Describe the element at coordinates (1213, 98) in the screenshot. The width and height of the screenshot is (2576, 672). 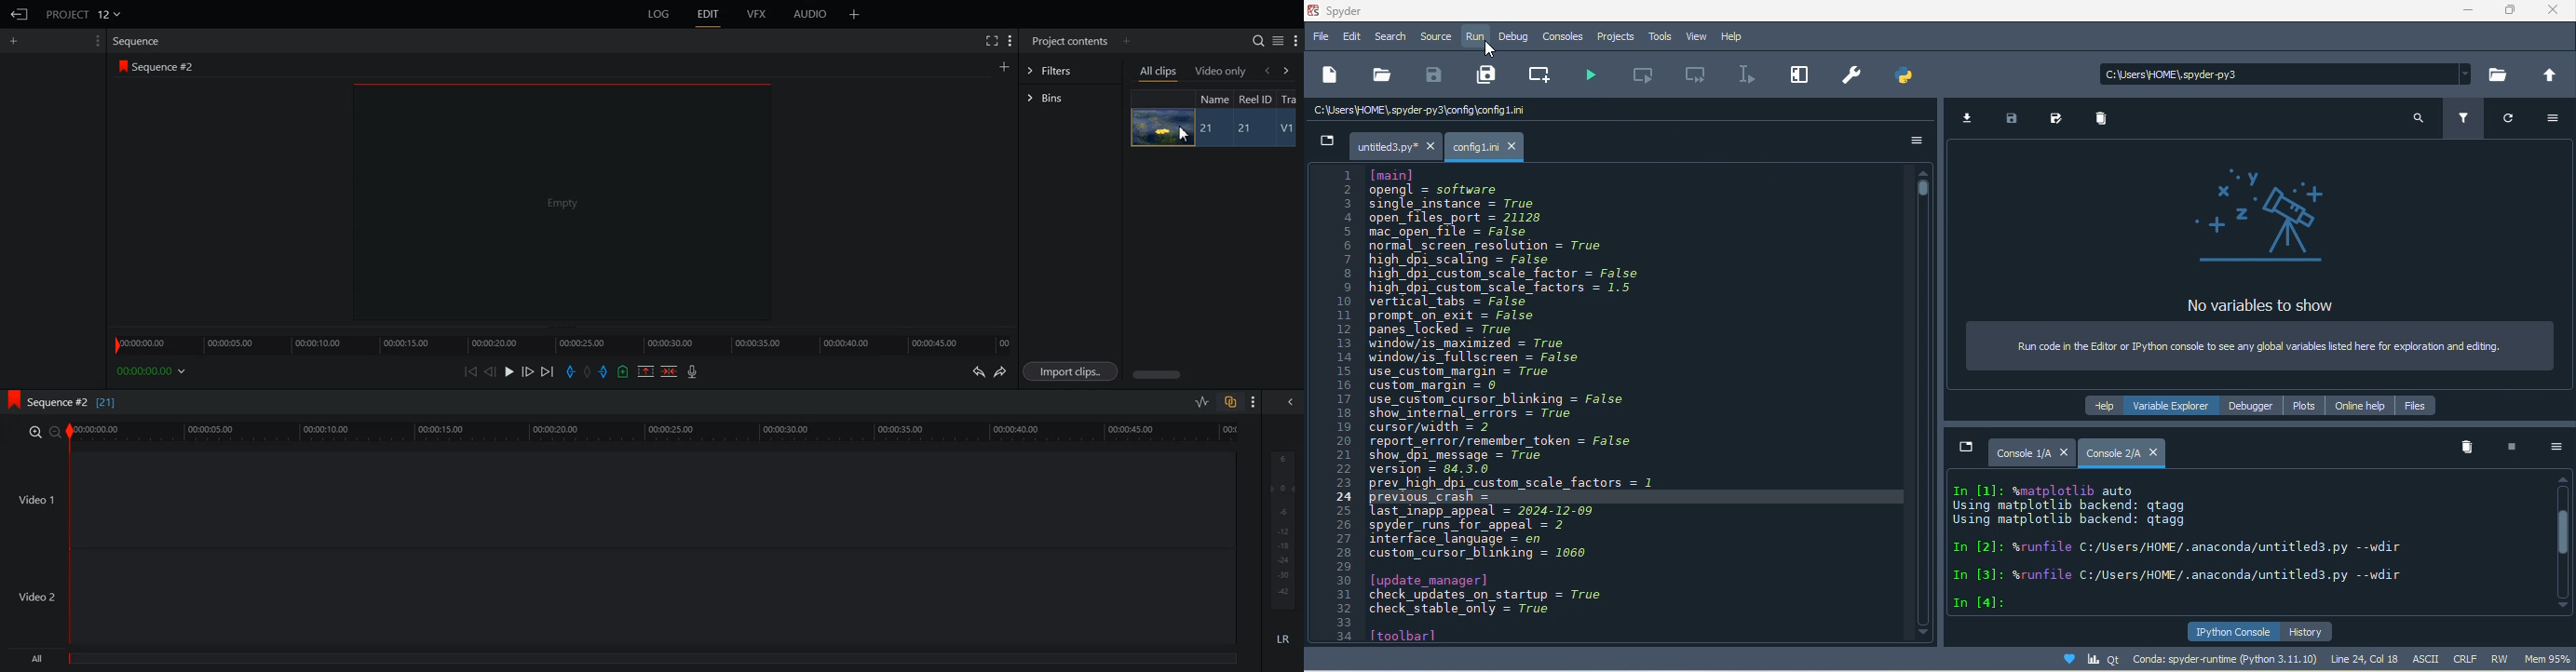
I see `Name` at that location.